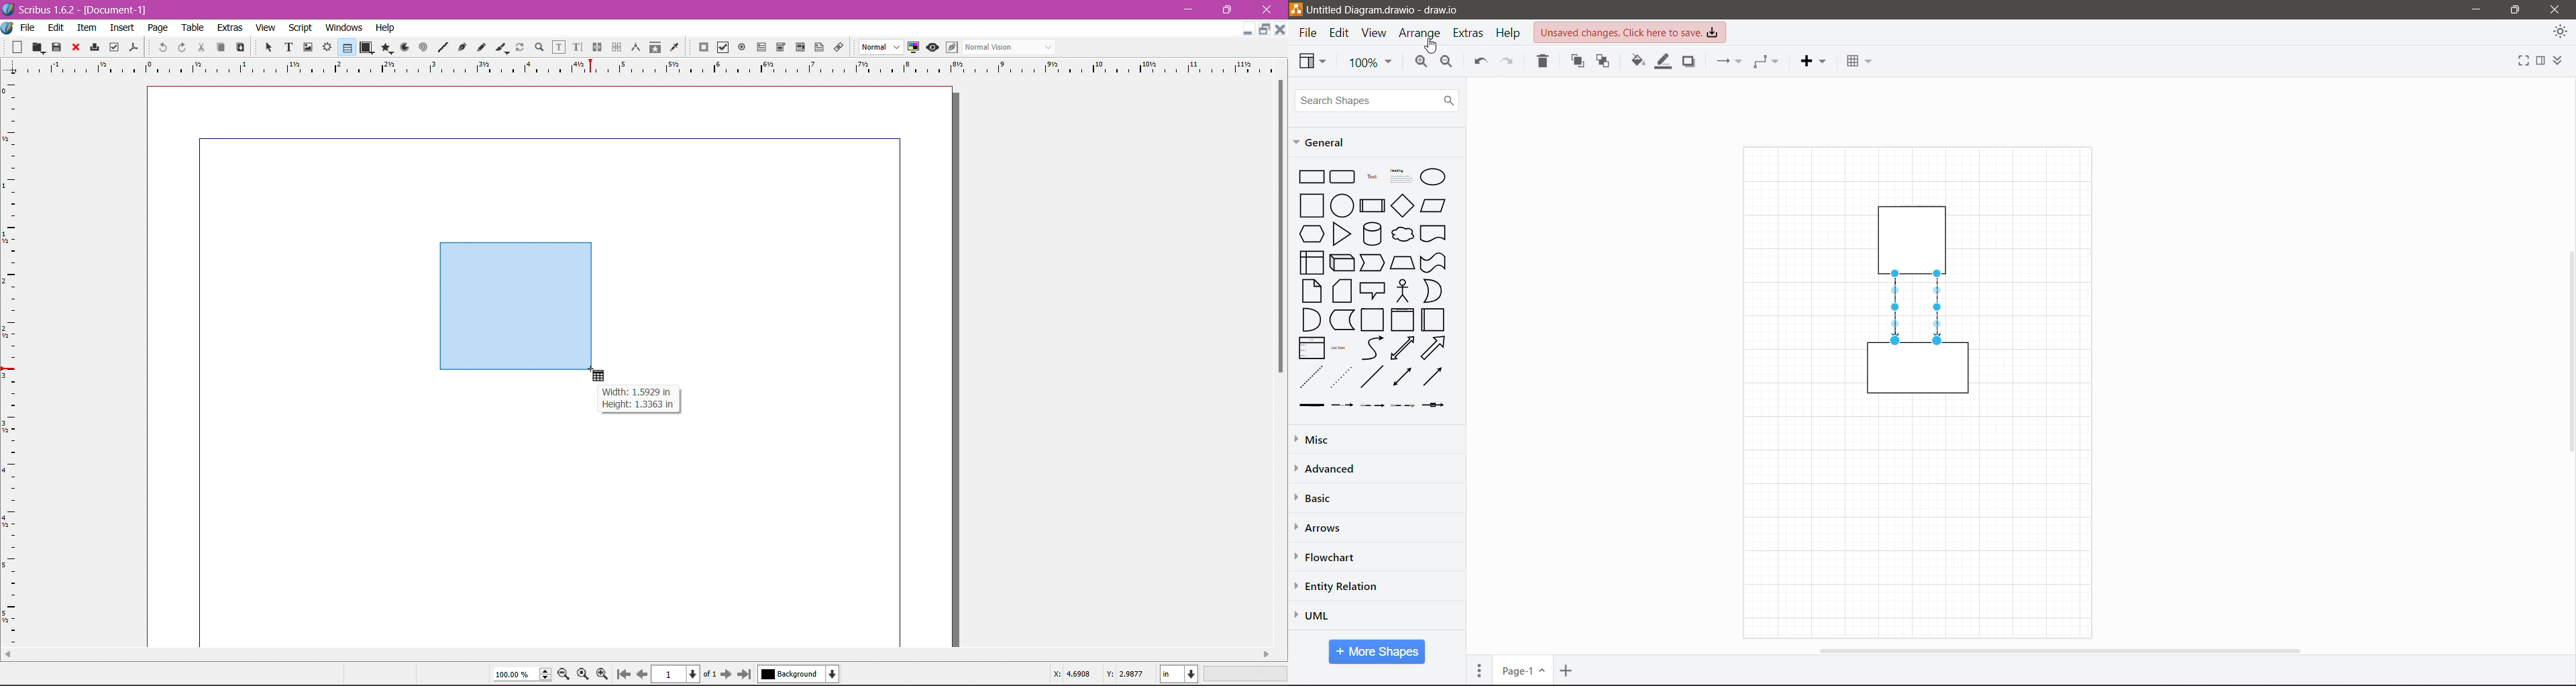 The width and height of the screenshot is (2576, 700). What do you see at coordinates (1403, 405) in the screenshot?
I see `connector with 3 labels` at bounding box center [1403, 405].